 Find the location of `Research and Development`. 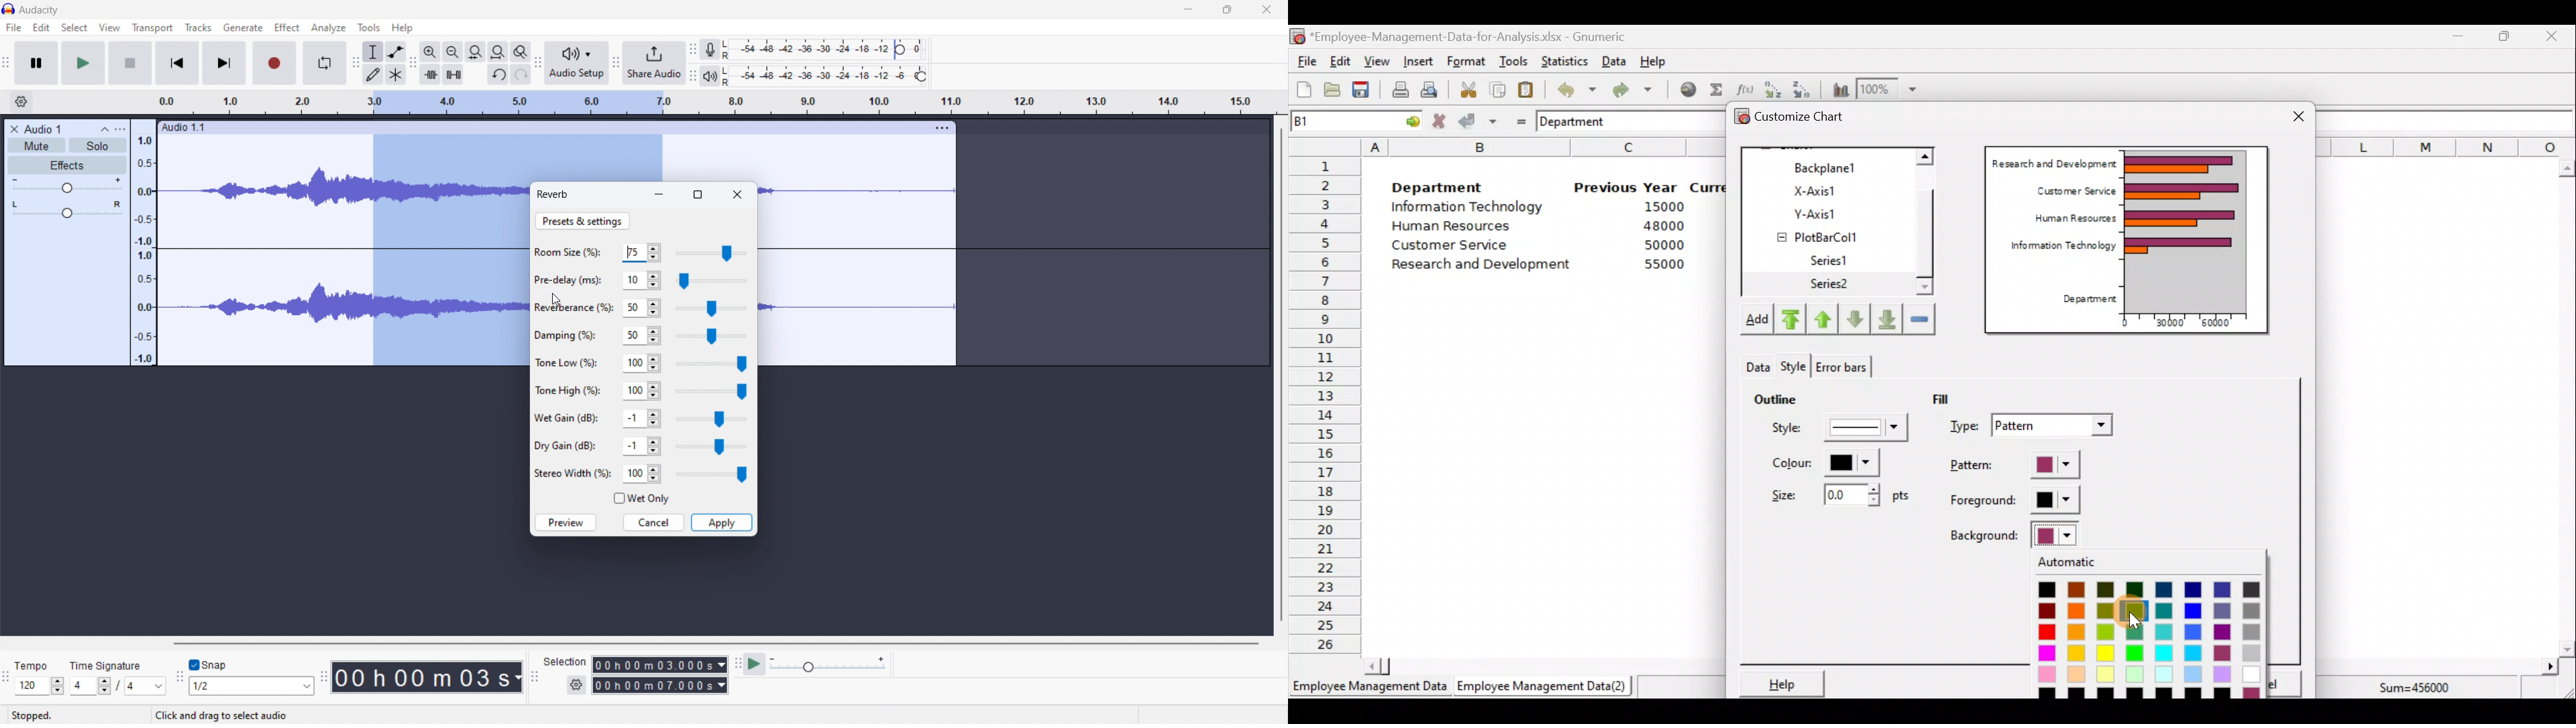

Research and Development is located at coordinates (2053, 162).